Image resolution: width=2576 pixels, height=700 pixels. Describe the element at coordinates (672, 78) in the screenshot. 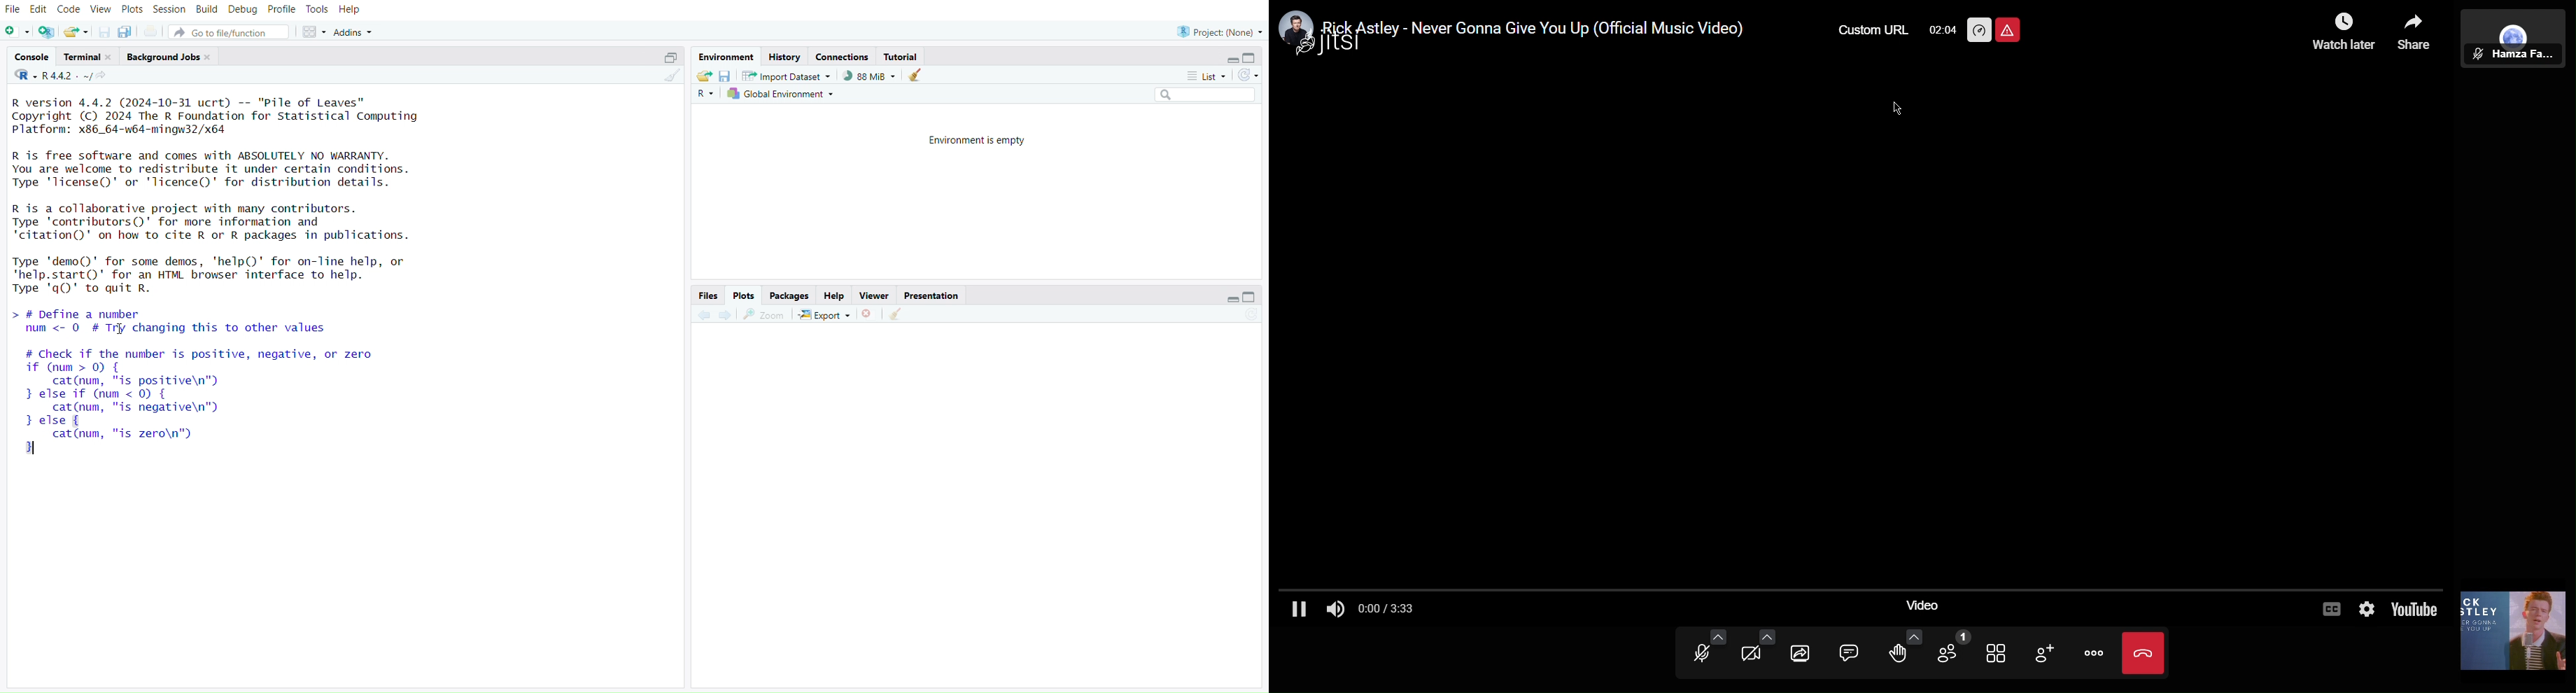

I see `clear console` at that location.